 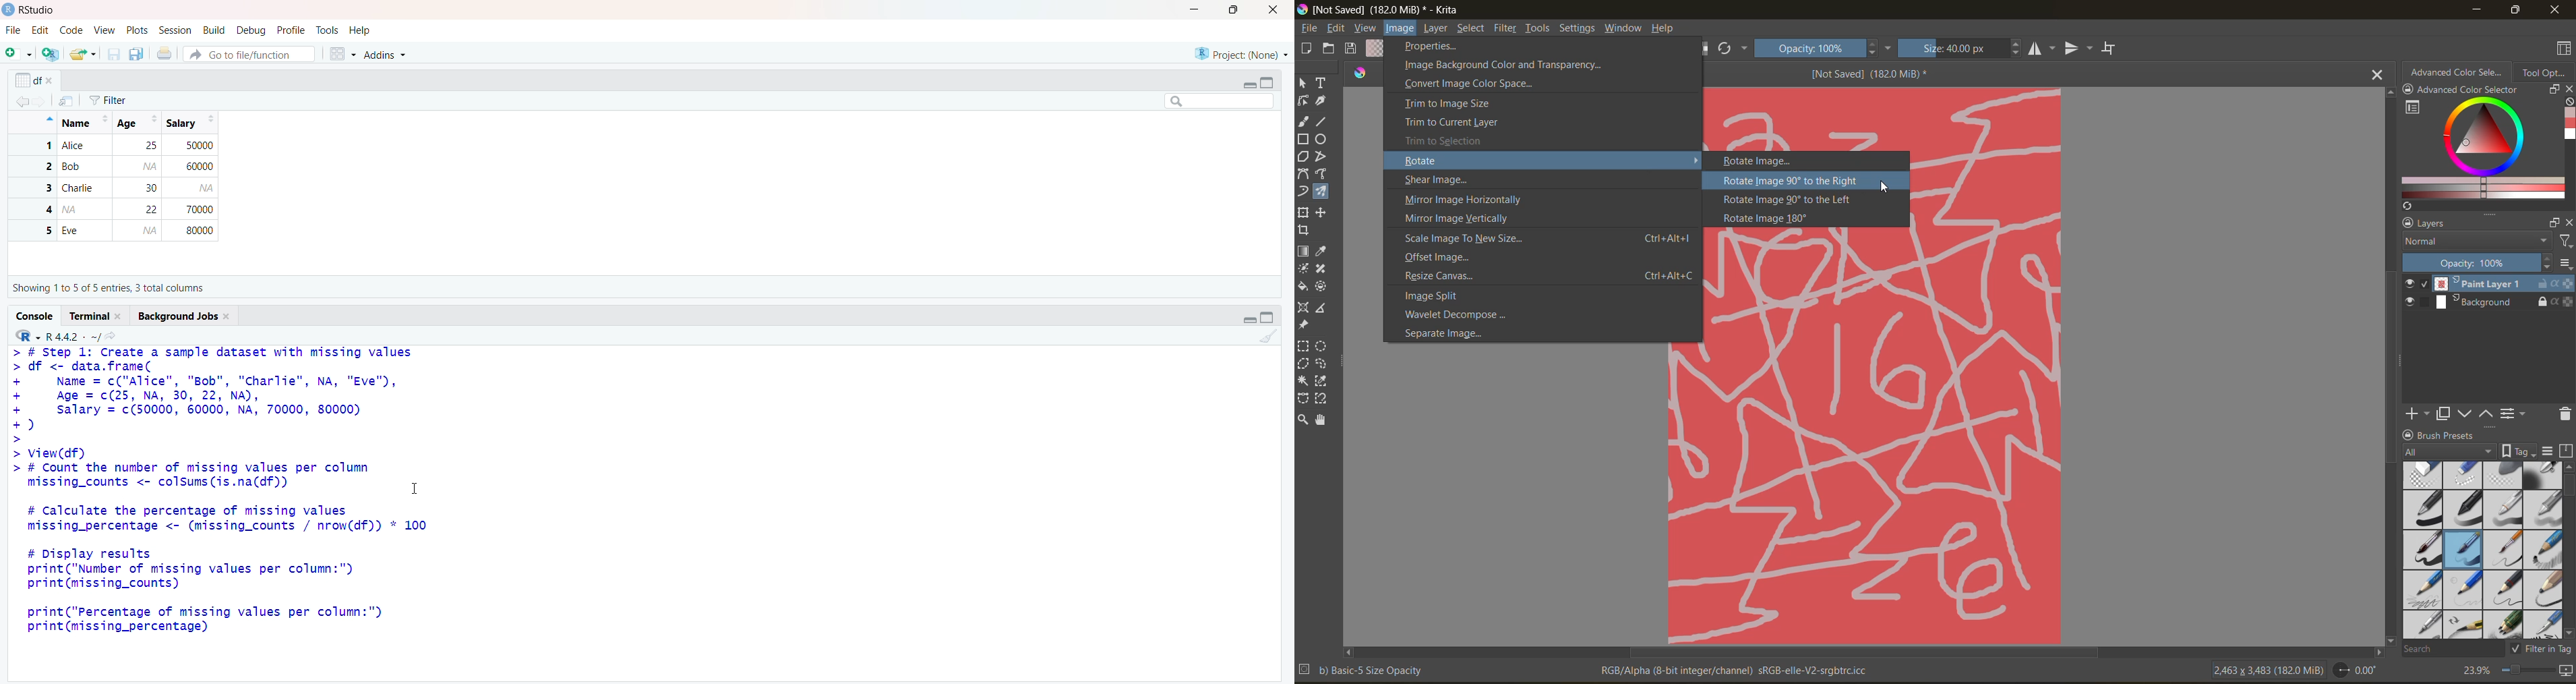 What do you see at coordinates (104, 31) in the screenshot?
I see `View` at bounding box center [104, 31].